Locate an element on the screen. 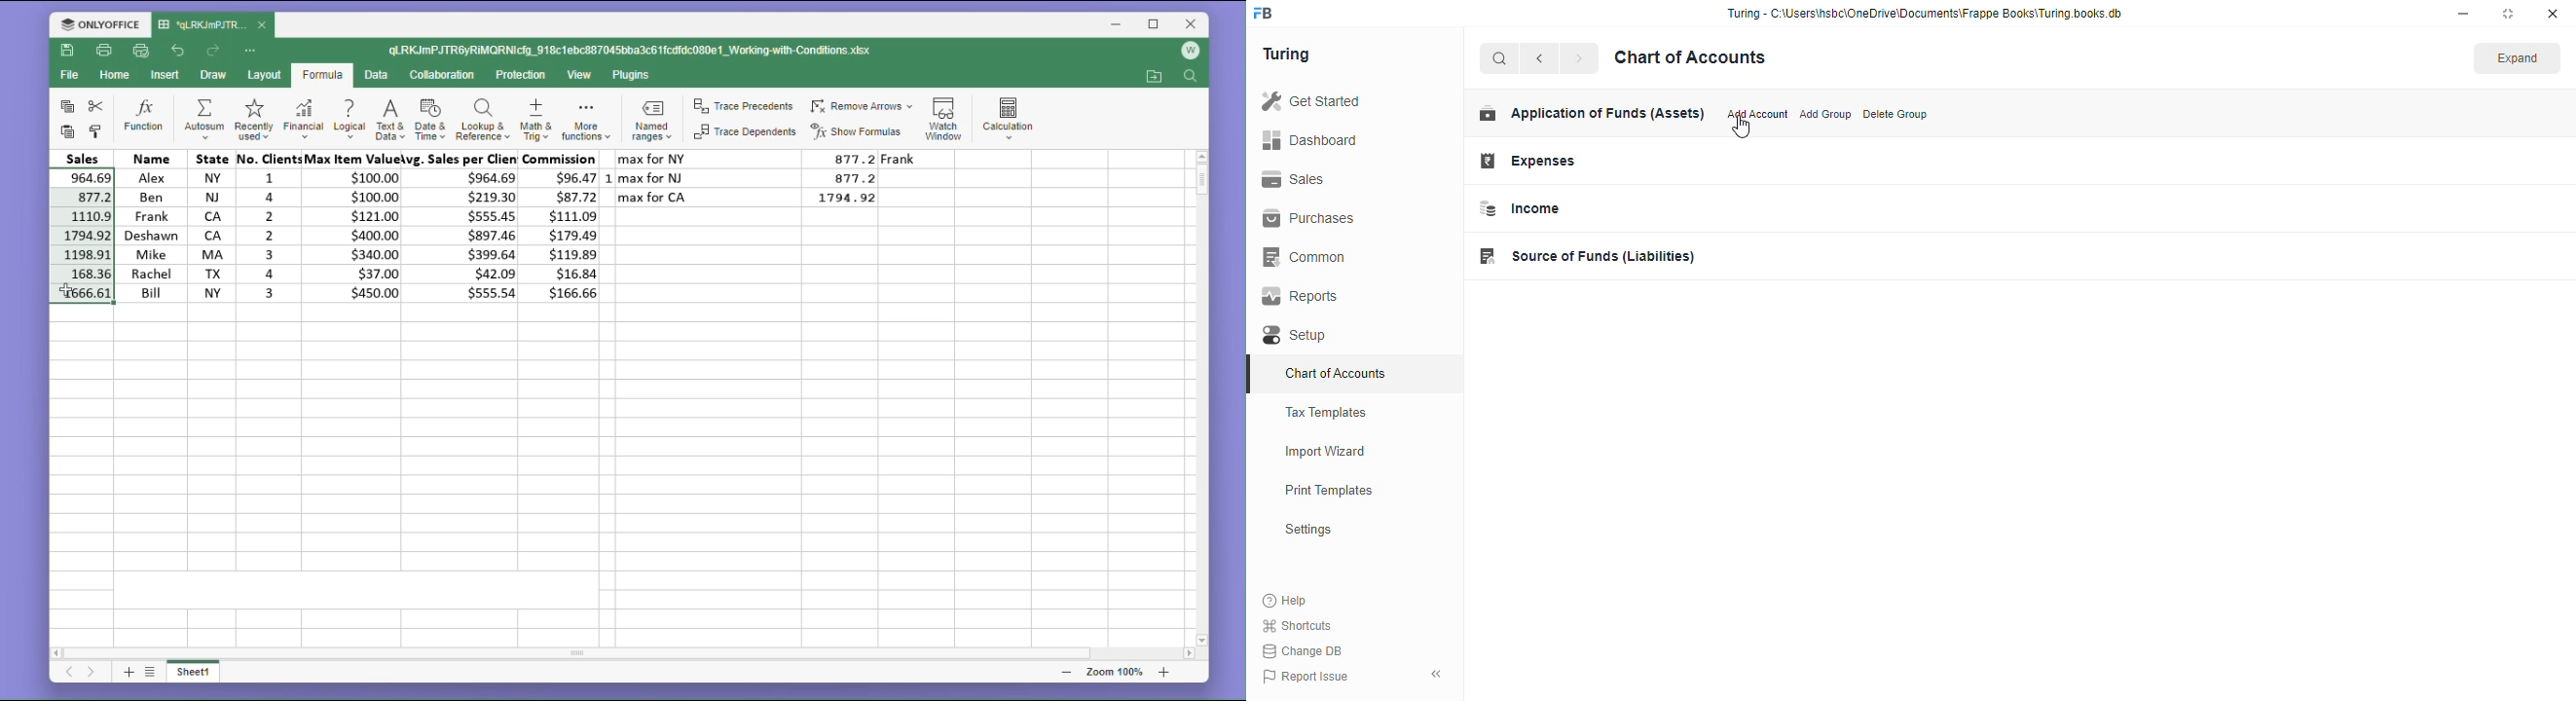 The height and width of the screenshot is (728, 2576). zoom out is located at coordinates (1066, 672).